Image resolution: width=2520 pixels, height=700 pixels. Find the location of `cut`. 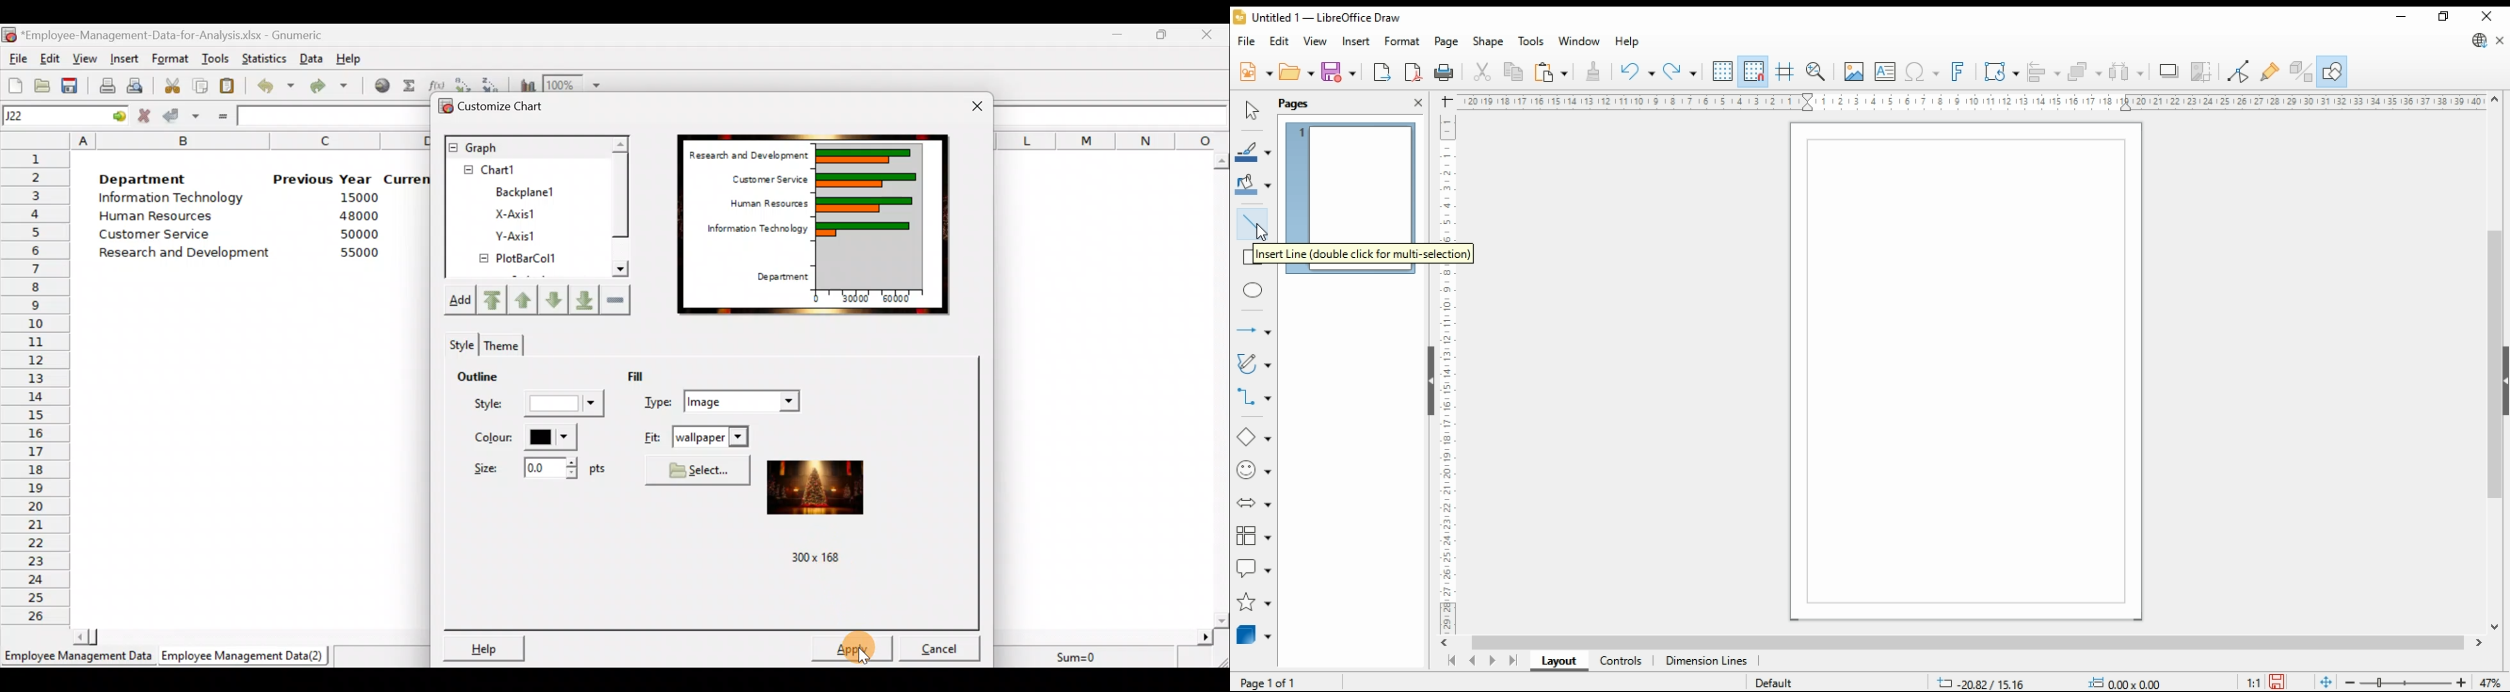

cut is located at coordinates (1480, 72).